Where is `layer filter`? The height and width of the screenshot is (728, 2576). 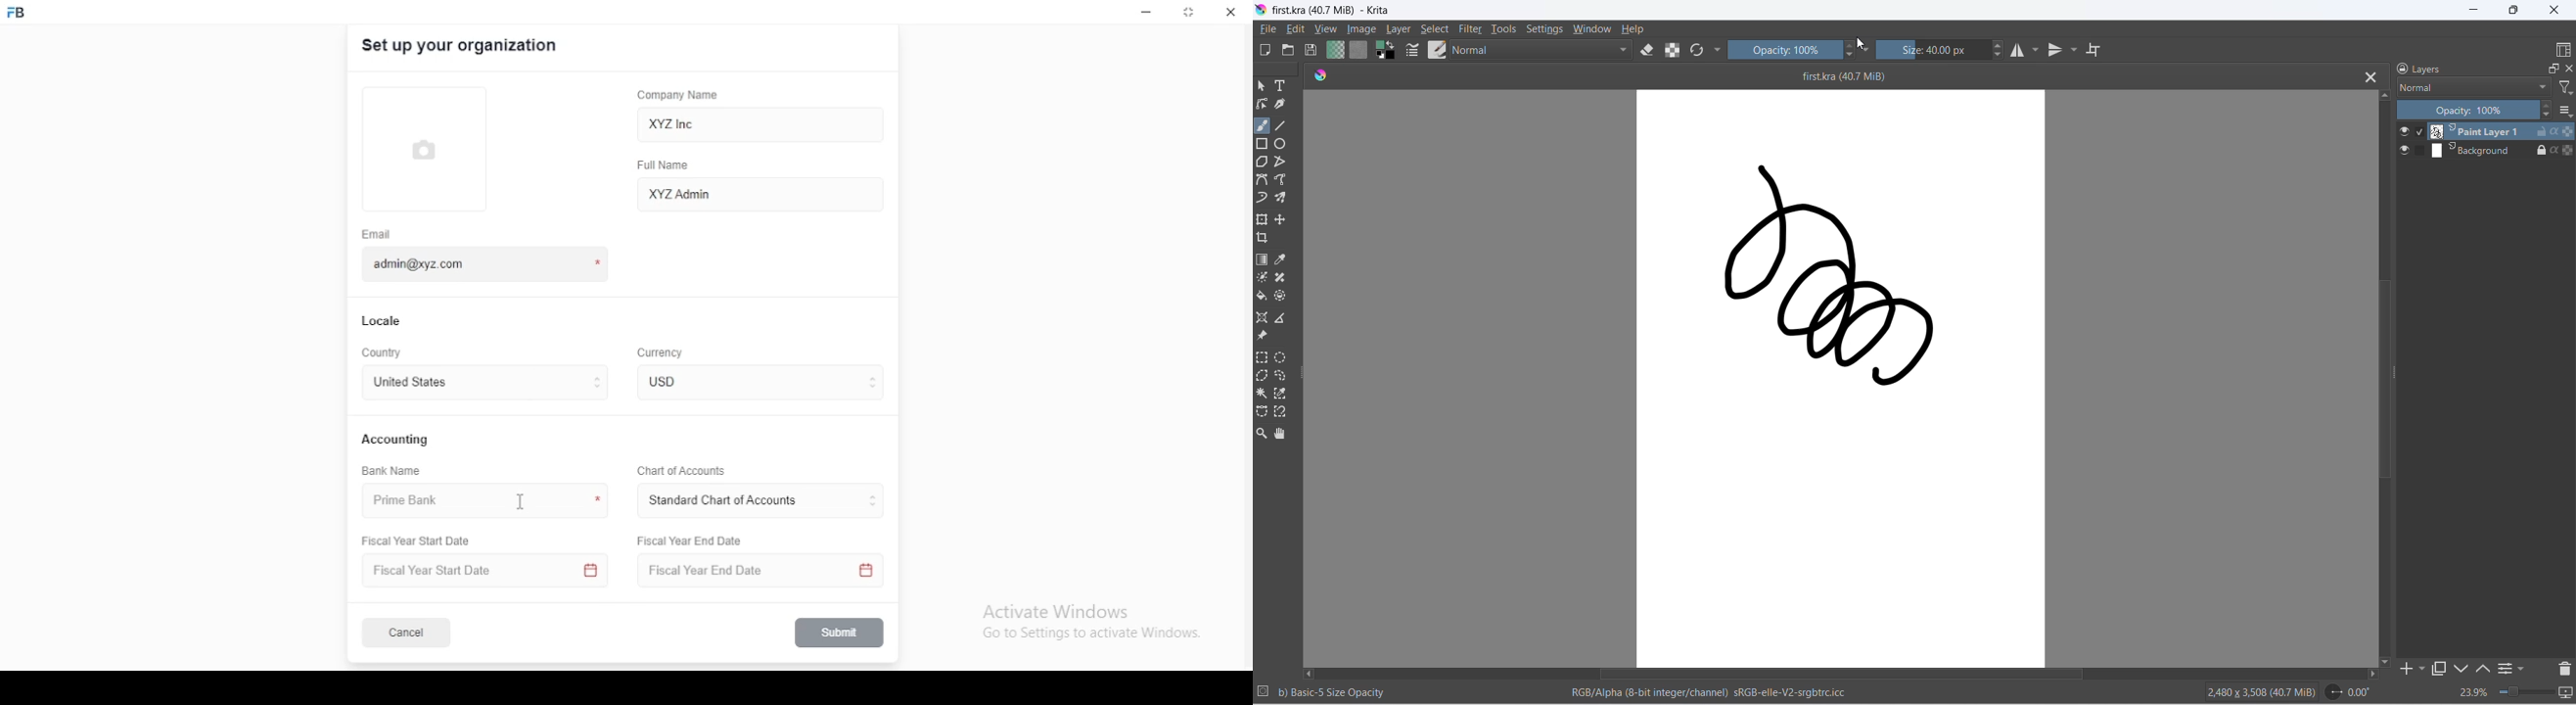
layer filter is located at coordinates (2567, 88).